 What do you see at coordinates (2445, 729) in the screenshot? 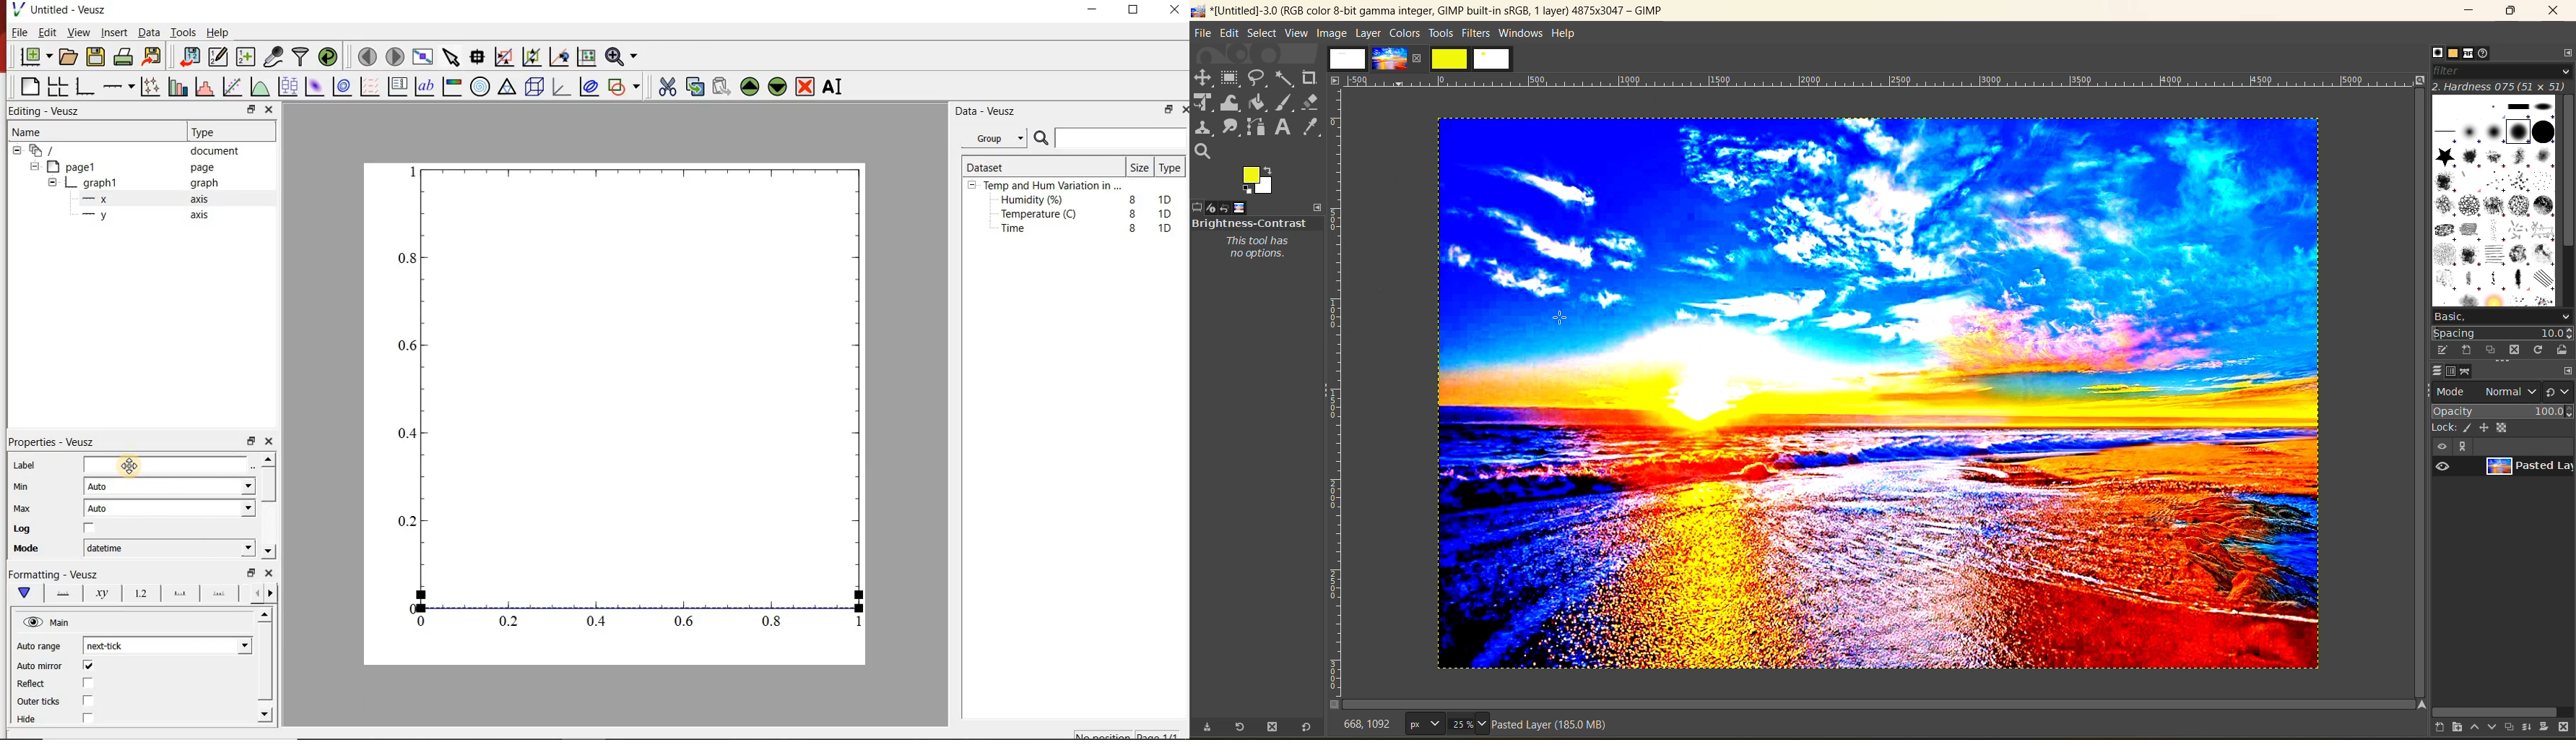
I see `create a new layer` at bounding box center [2445, 729].